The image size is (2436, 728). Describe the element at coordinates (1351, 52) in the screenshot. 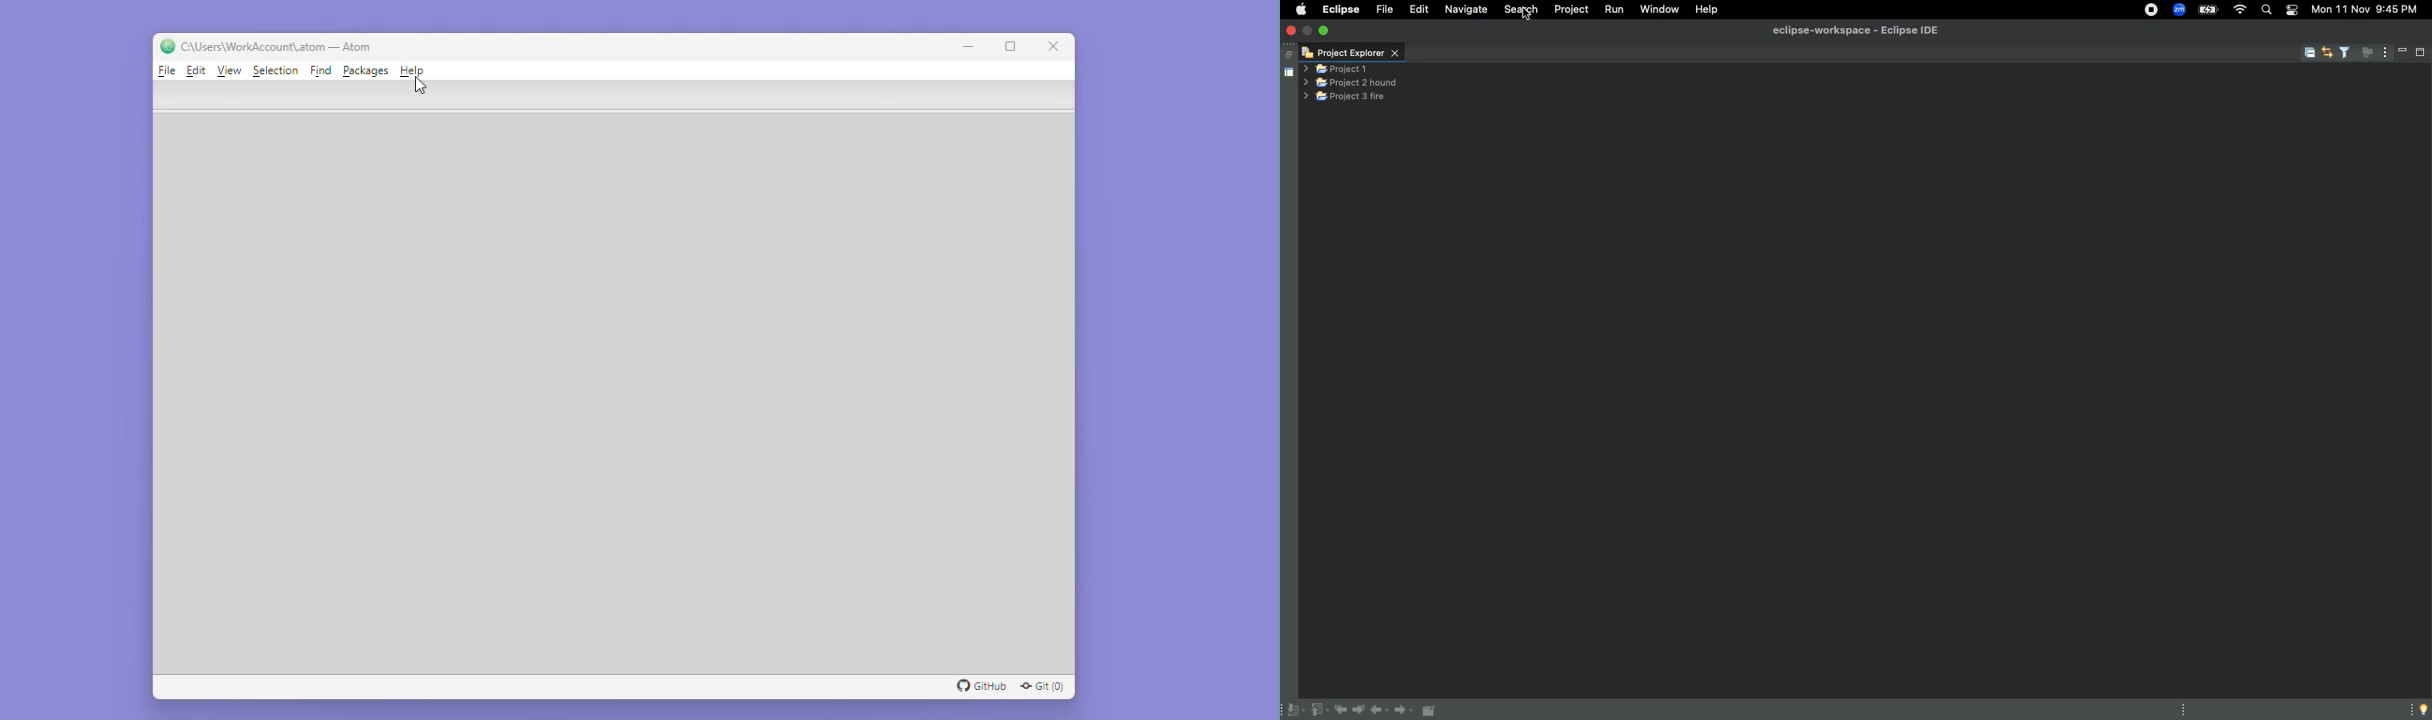

I see `Project explorer` at that location.